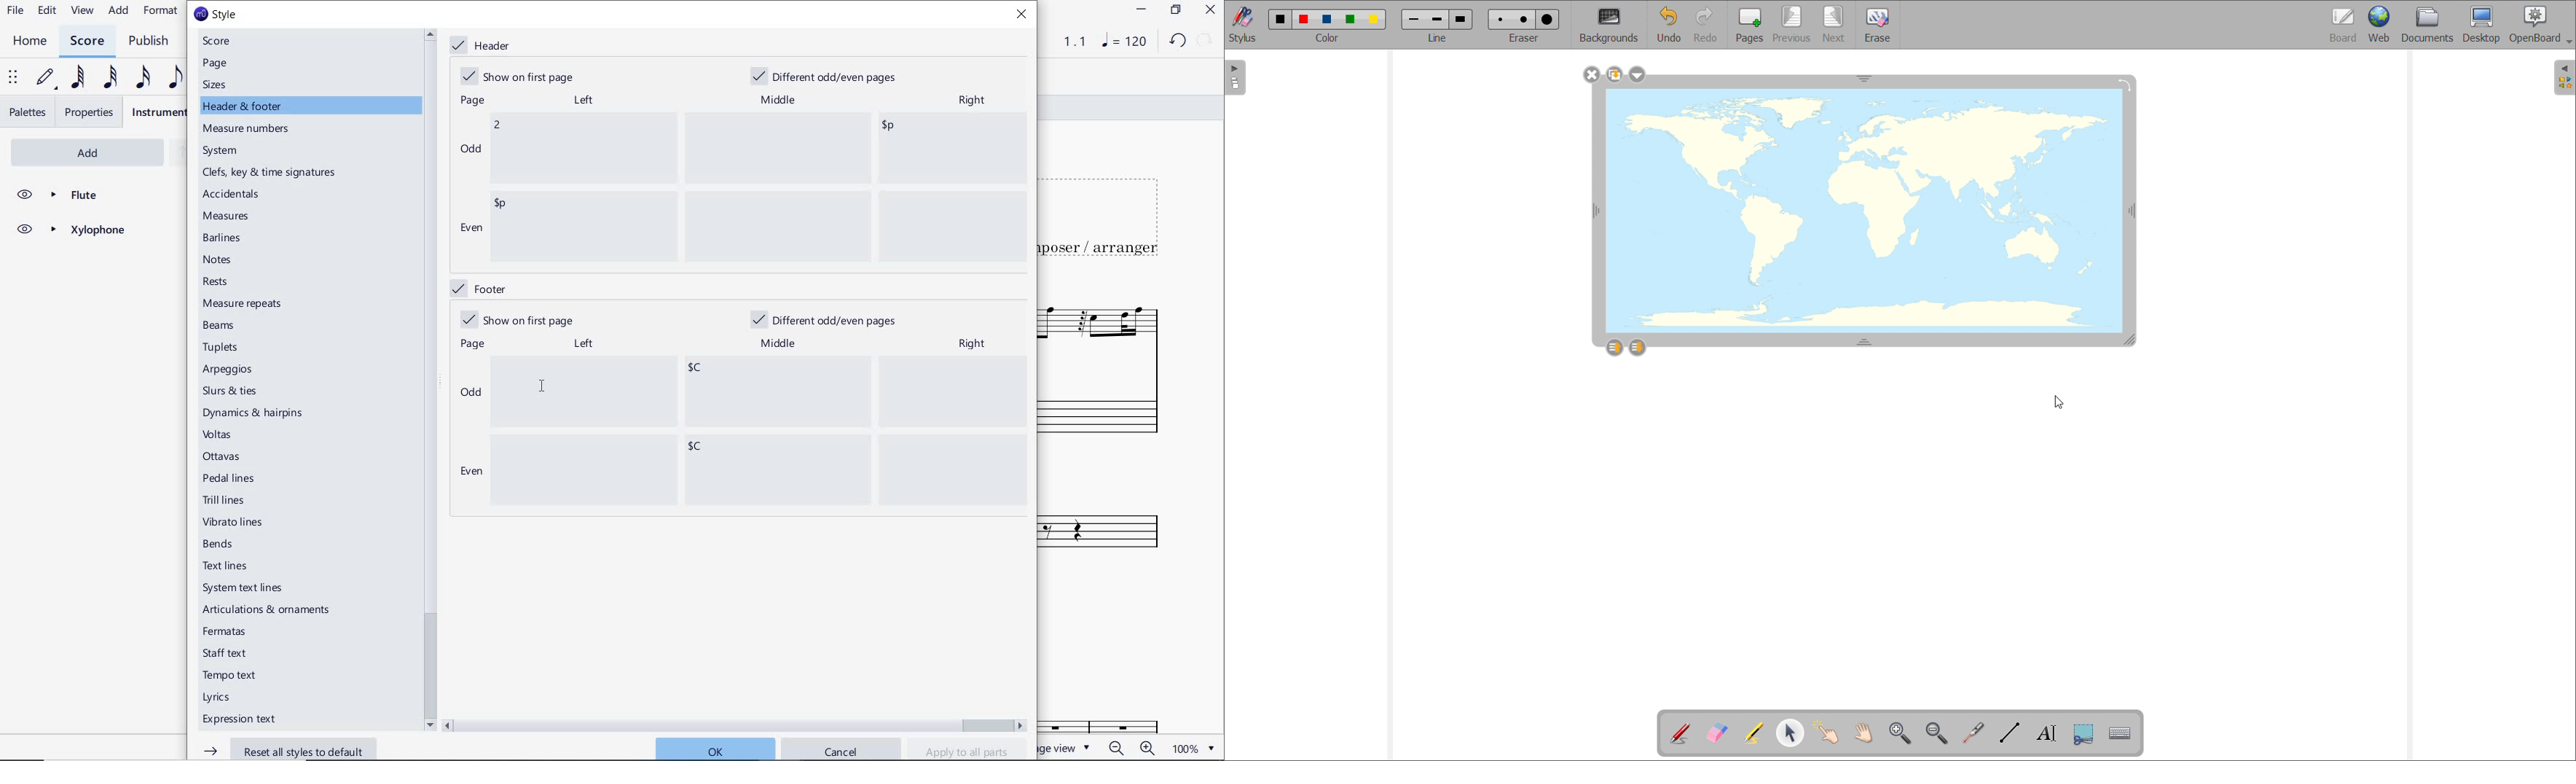 The height and width of the screenshot is (784, 2576). I want to click on delete, so click(1591, 75).